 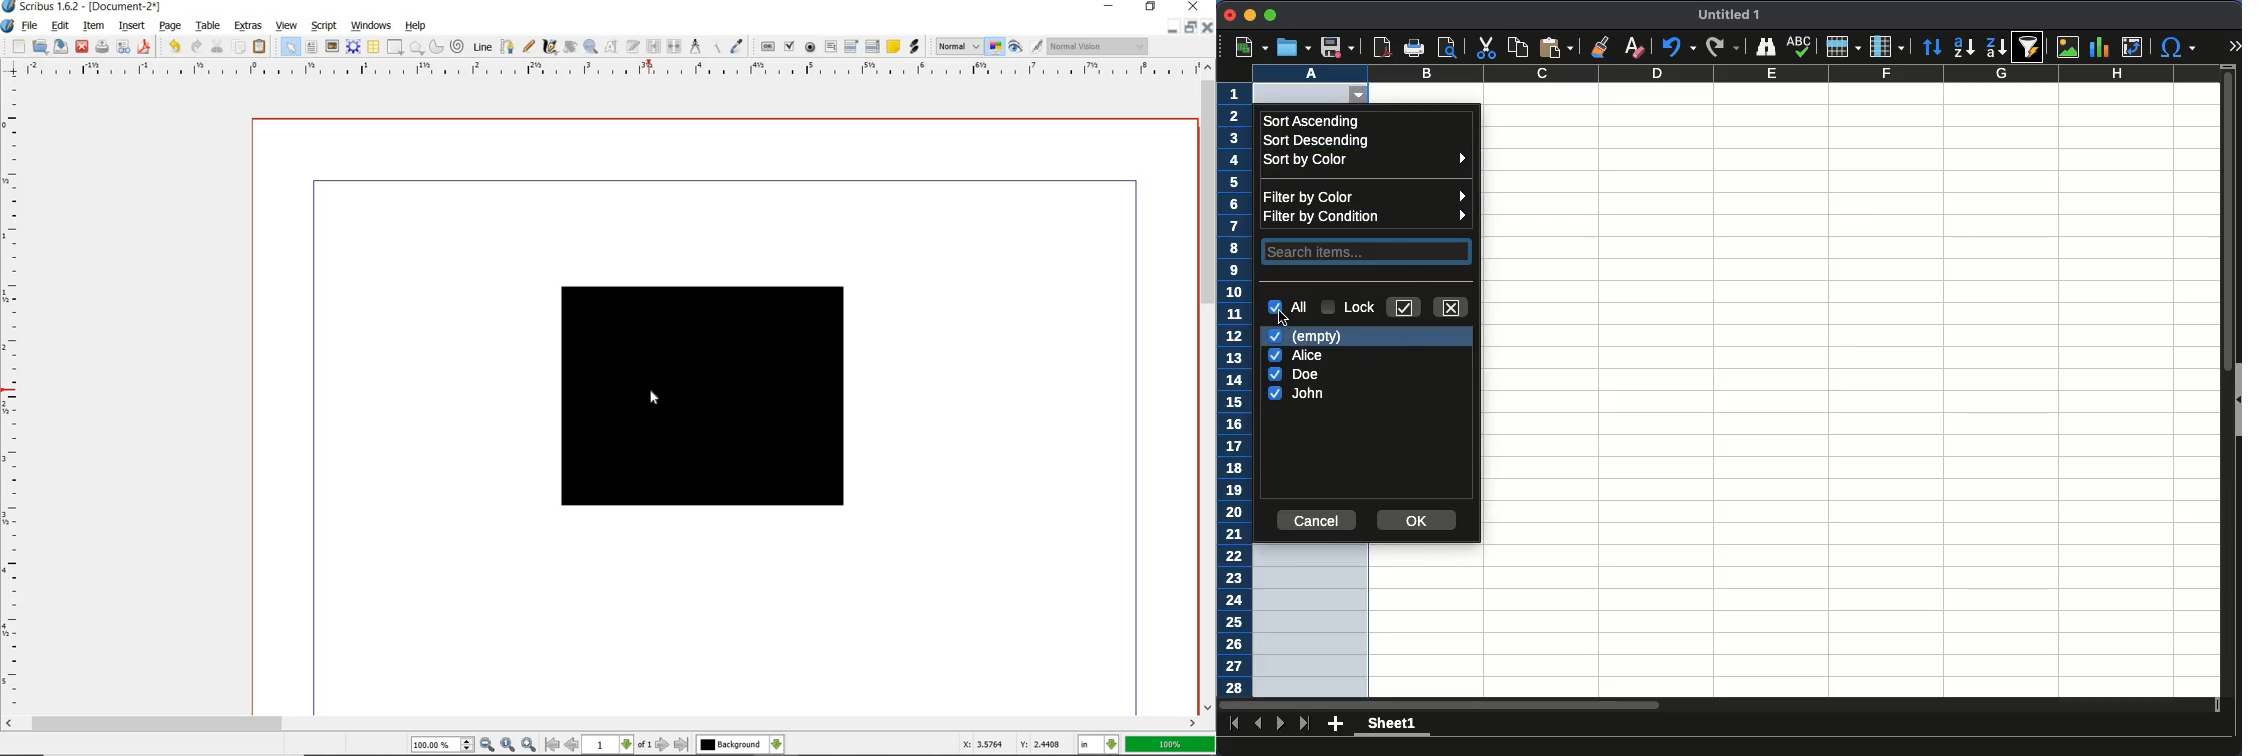 What do you see at coordinates (1633, 48) in the screenshot?
I see `clear formatting` at bounding box center [1633, 48].